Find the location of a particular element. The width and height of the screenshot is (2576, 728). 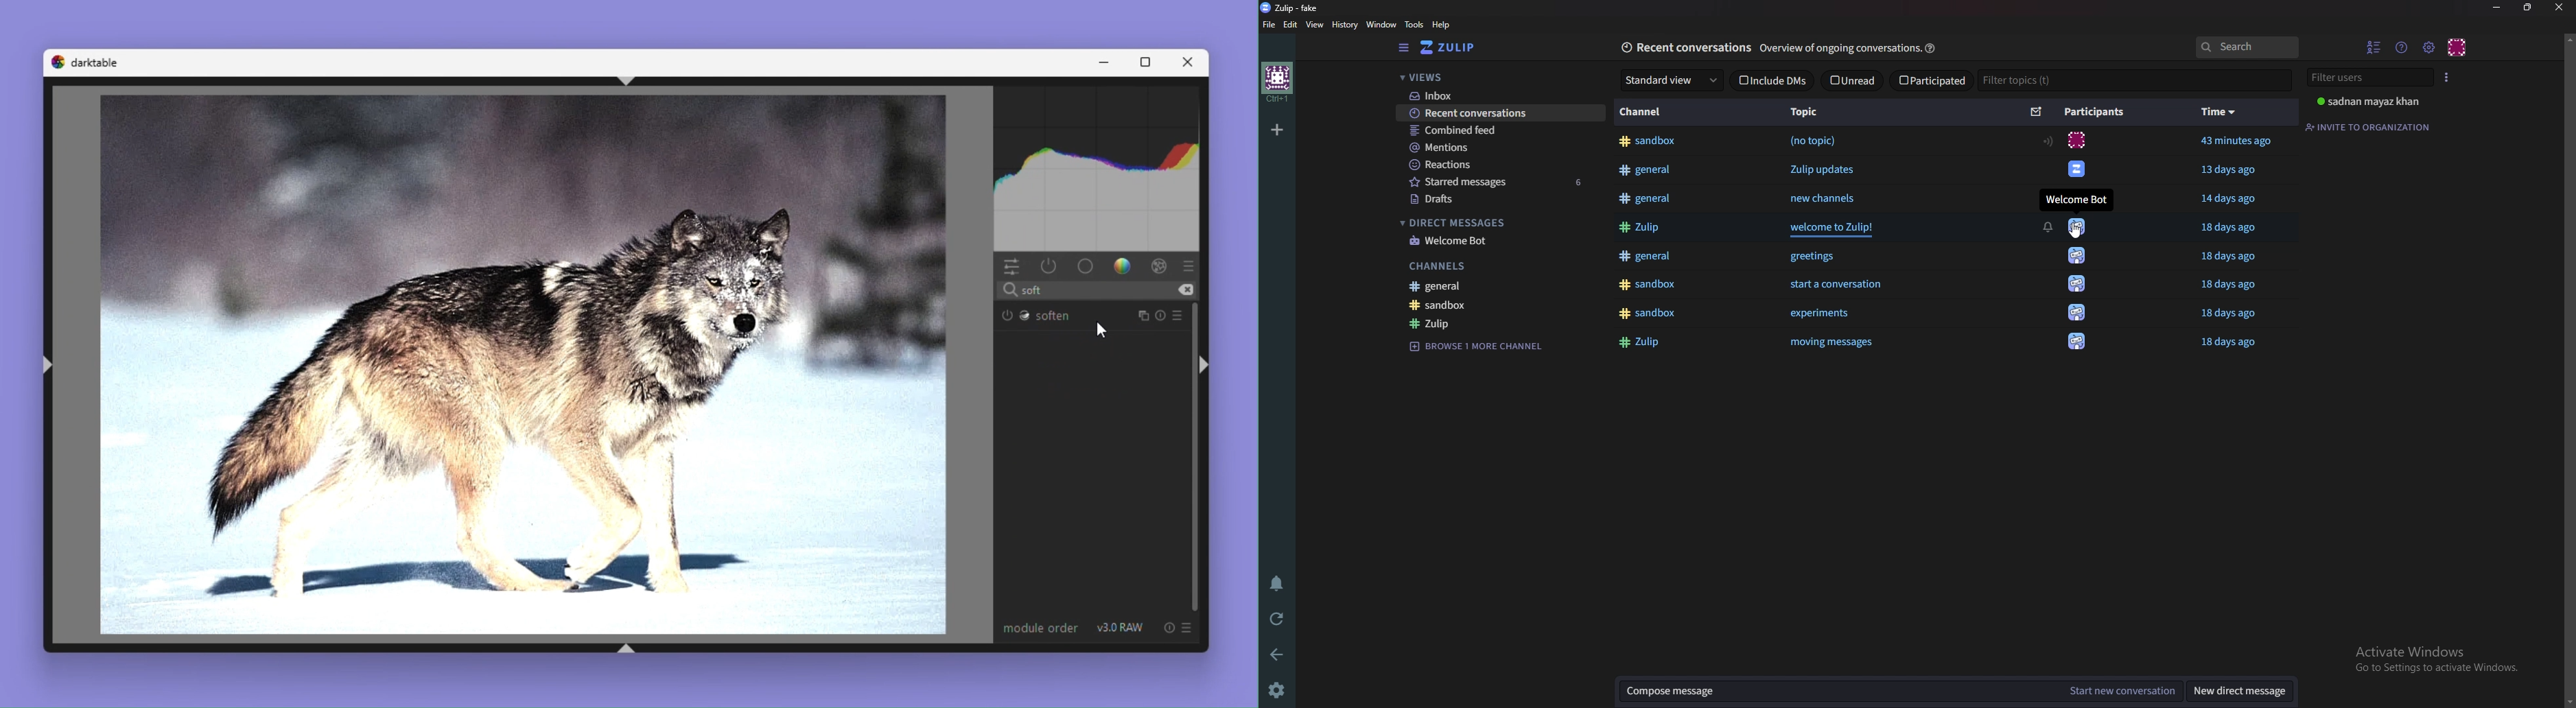

General is located at coordinates (1499, 285).